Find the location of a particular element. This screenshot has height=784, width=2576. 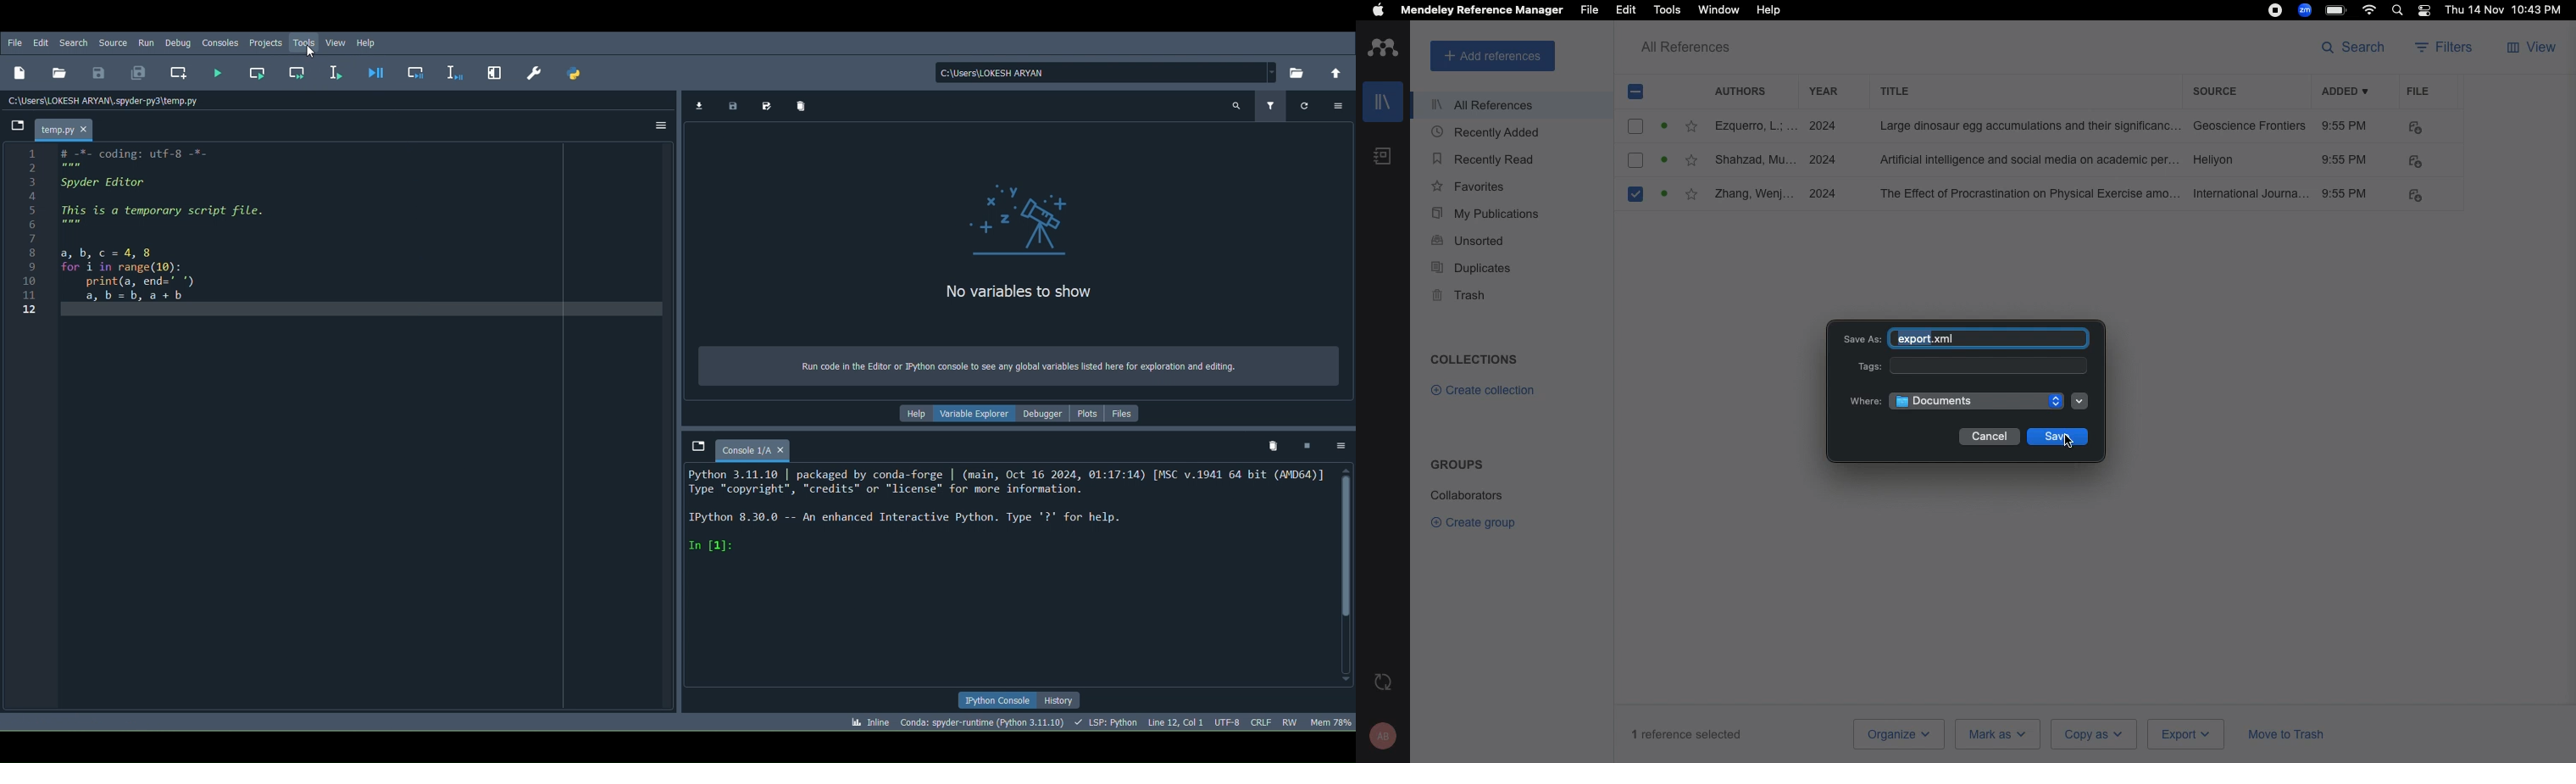

favourite is located at coordinates (1692, 193).